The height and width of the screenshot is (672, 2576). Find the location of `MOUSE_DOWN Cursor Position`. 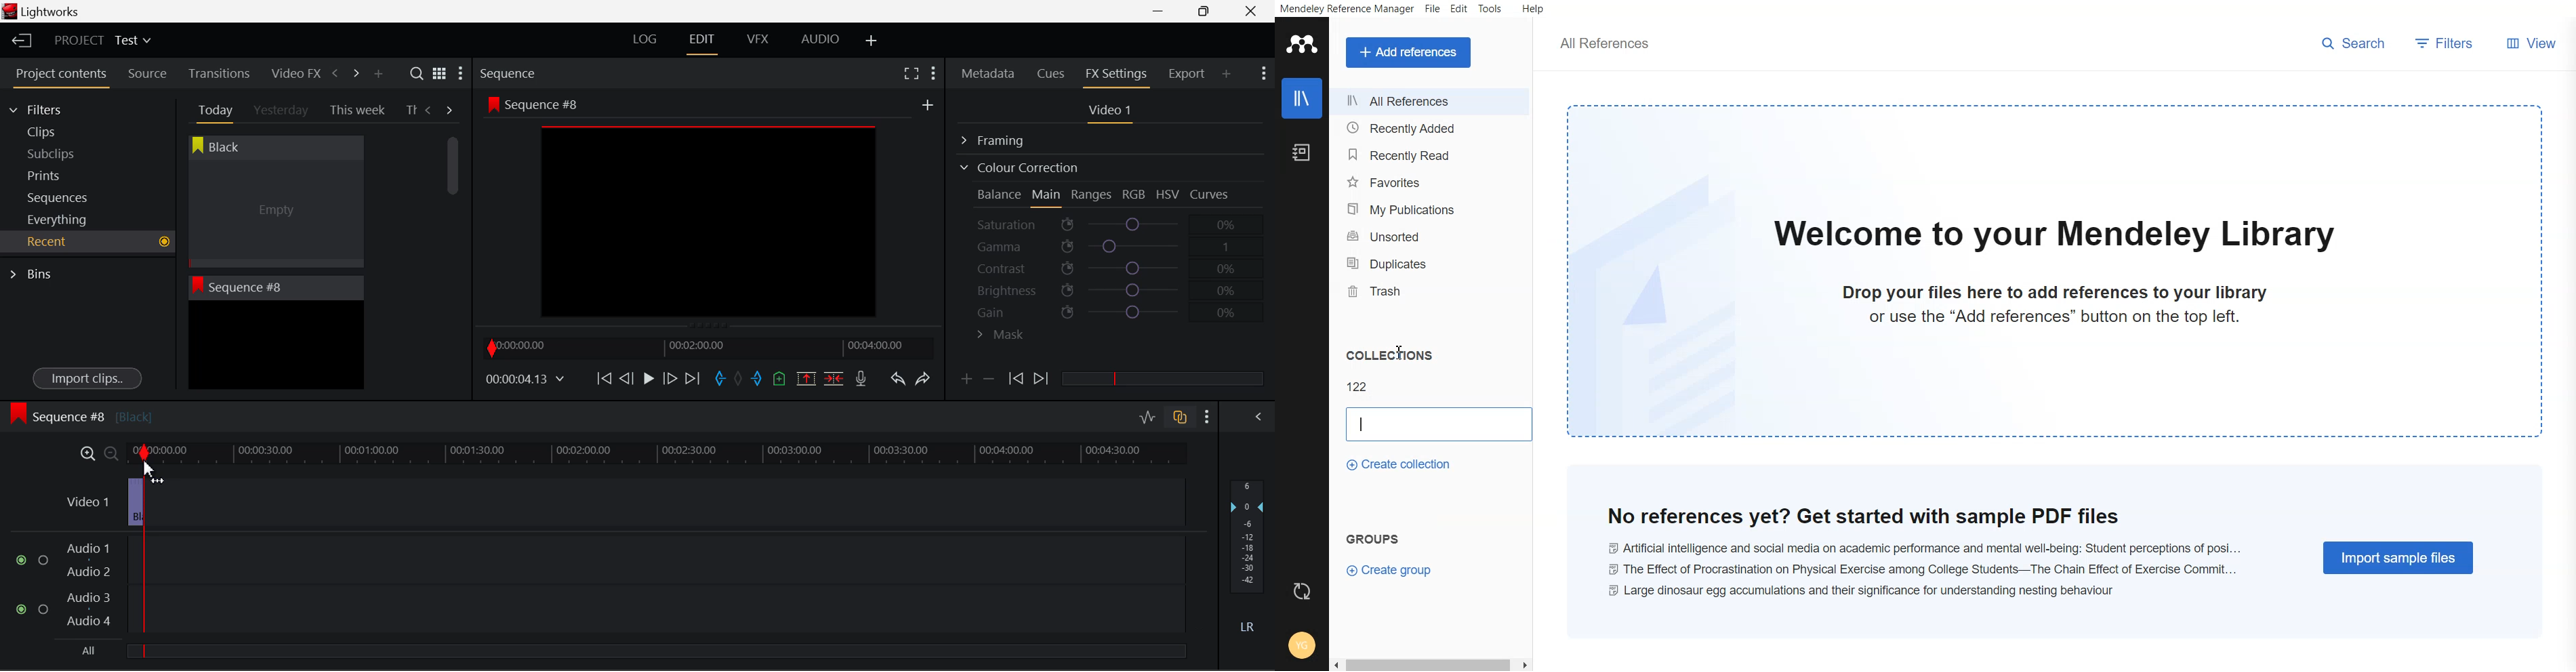

MOUSE_DOWN Cursor Position is located at coordinates (147, 466).